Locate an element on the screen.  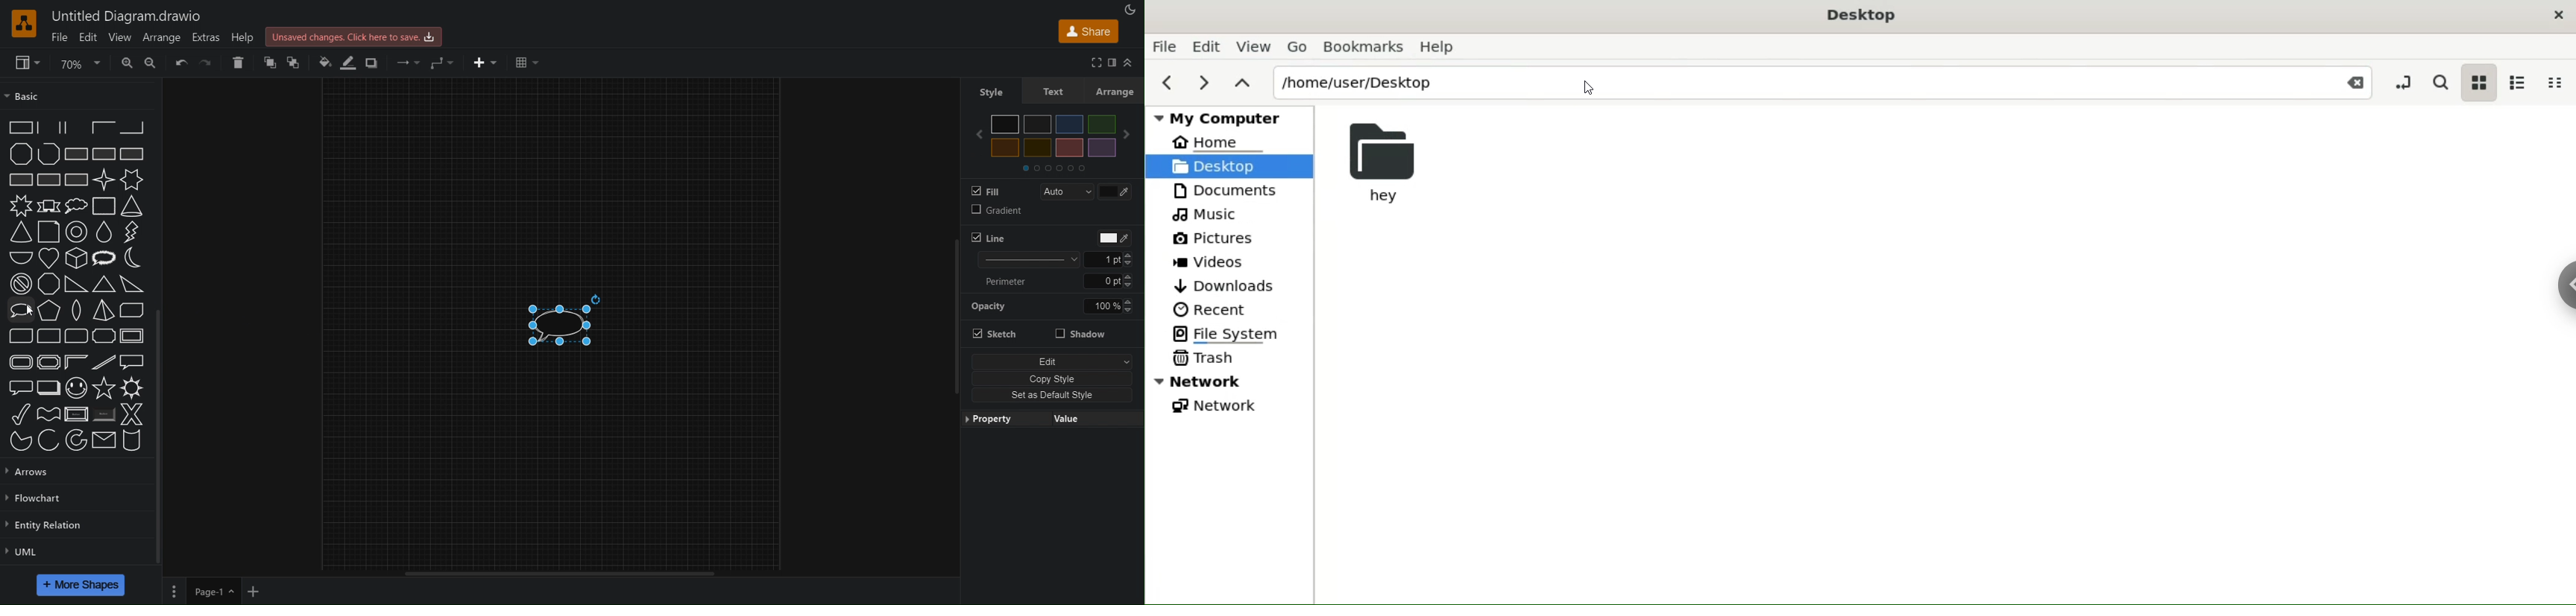
Polygon is located at coordinates (19, 153).